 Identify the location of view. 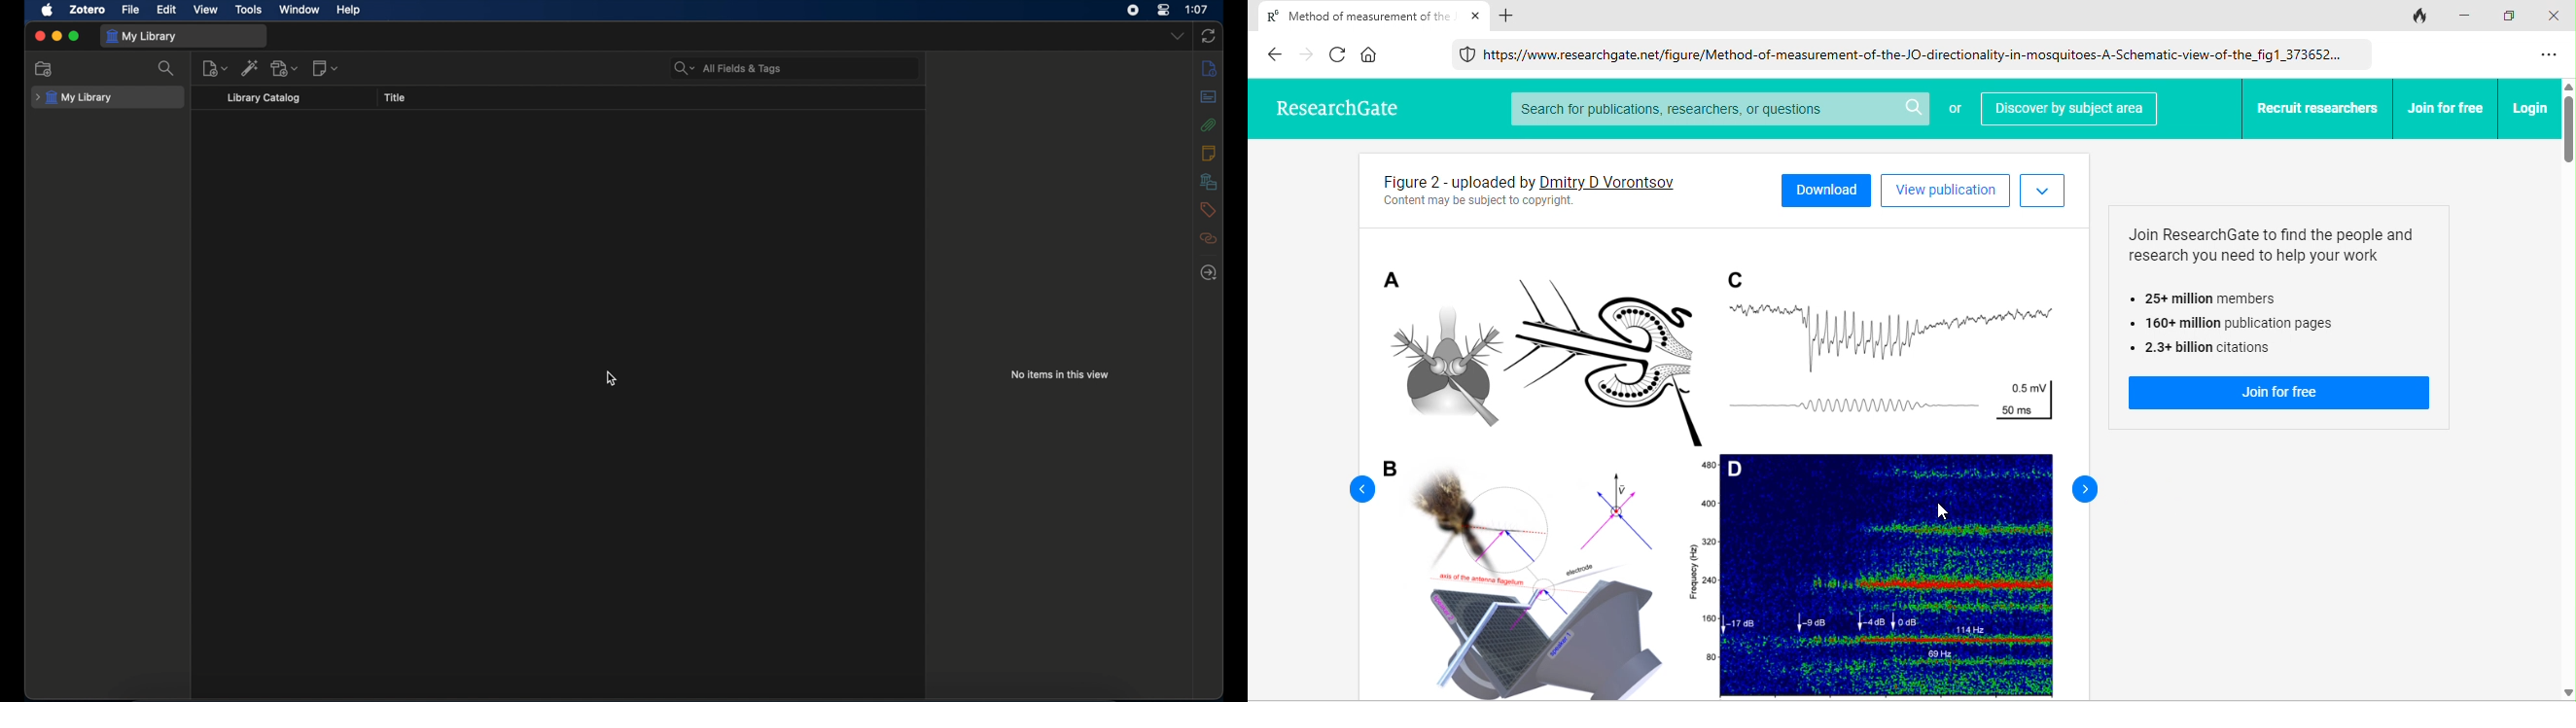
(205, 10).